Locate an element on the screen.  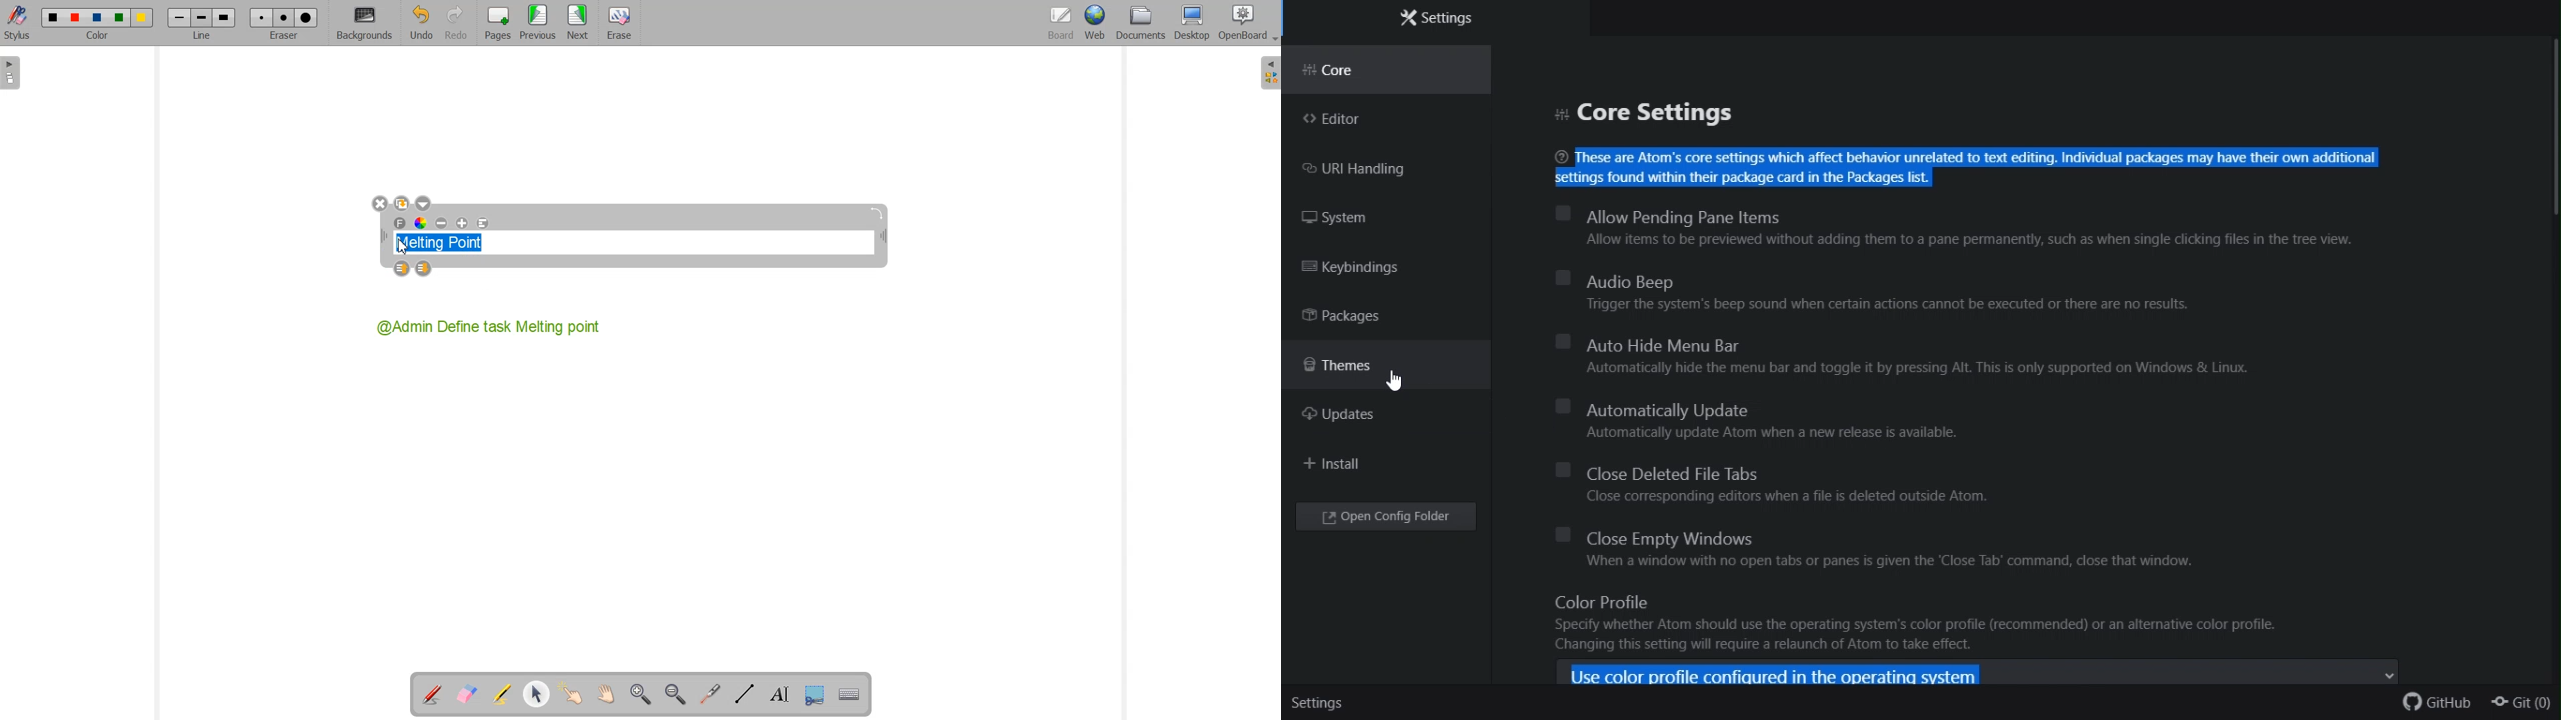
Web is located at coordinates (1094, 24).